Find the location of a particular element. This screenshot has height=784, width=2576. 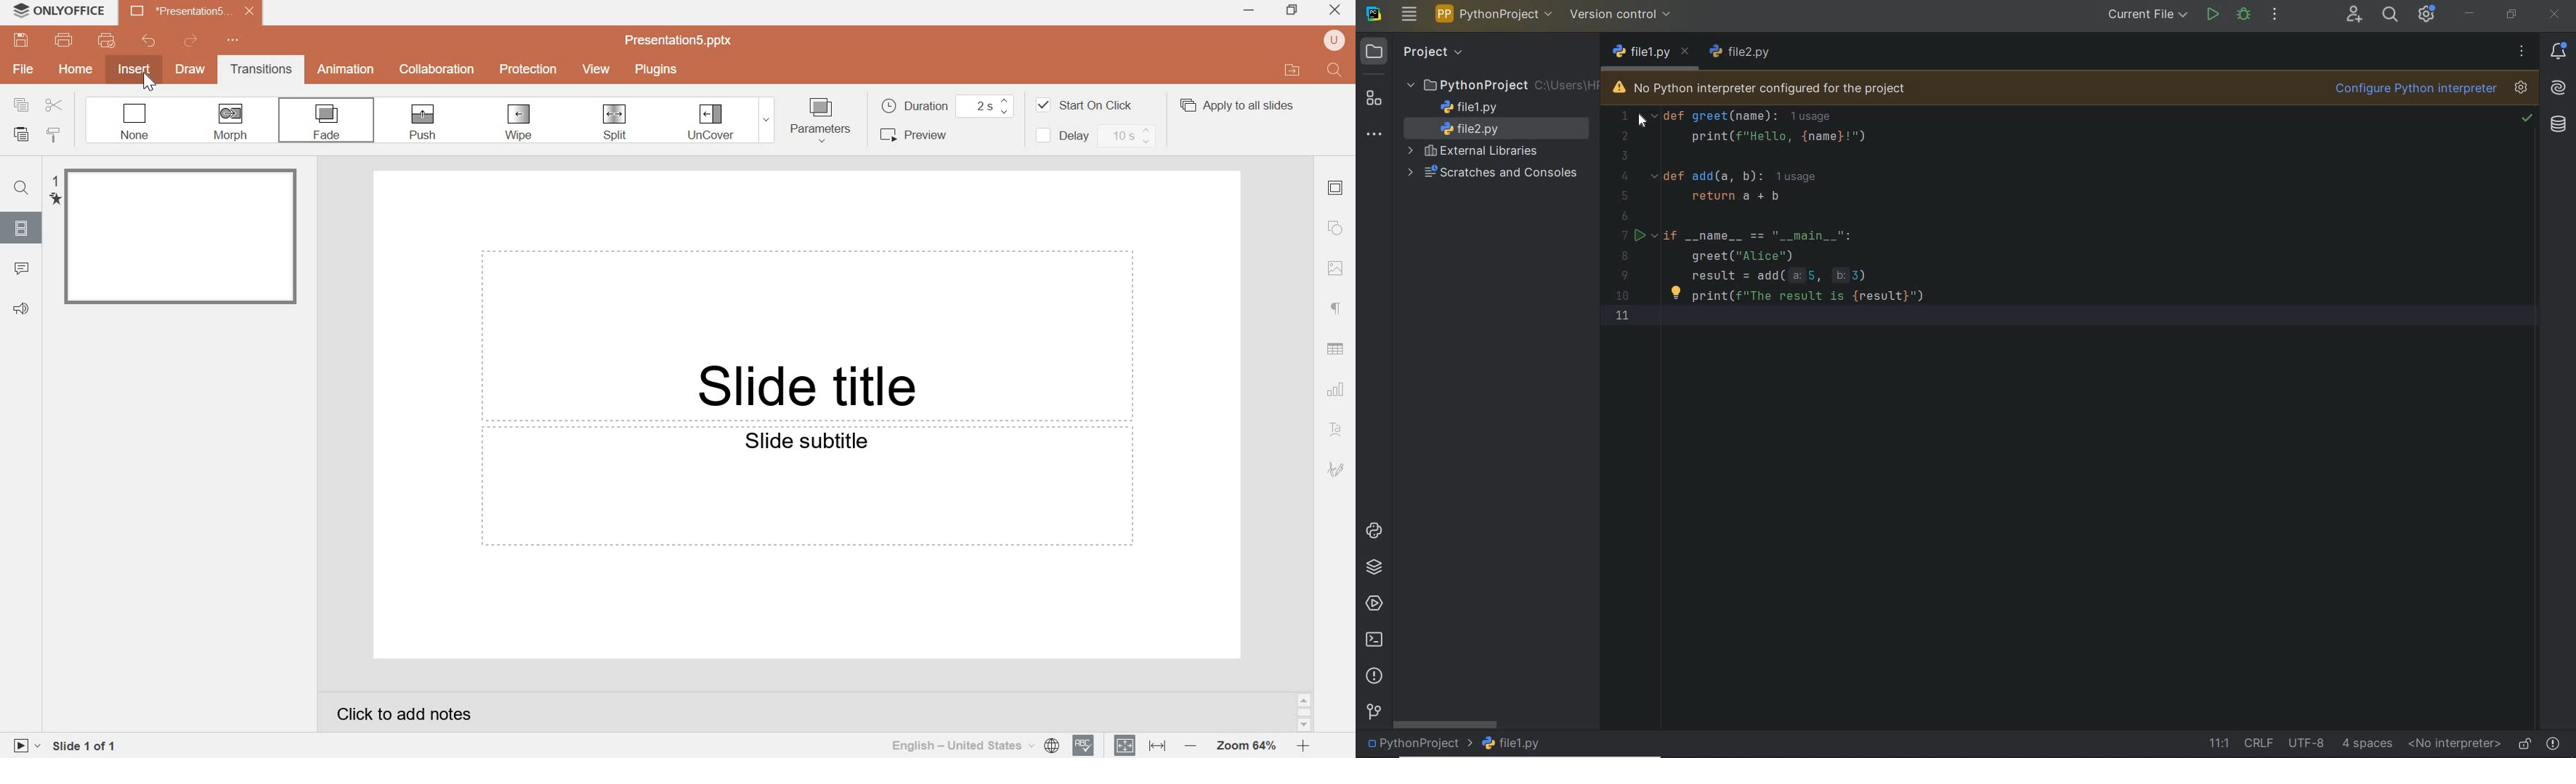

Parameters is located at coordinates (821, 121).